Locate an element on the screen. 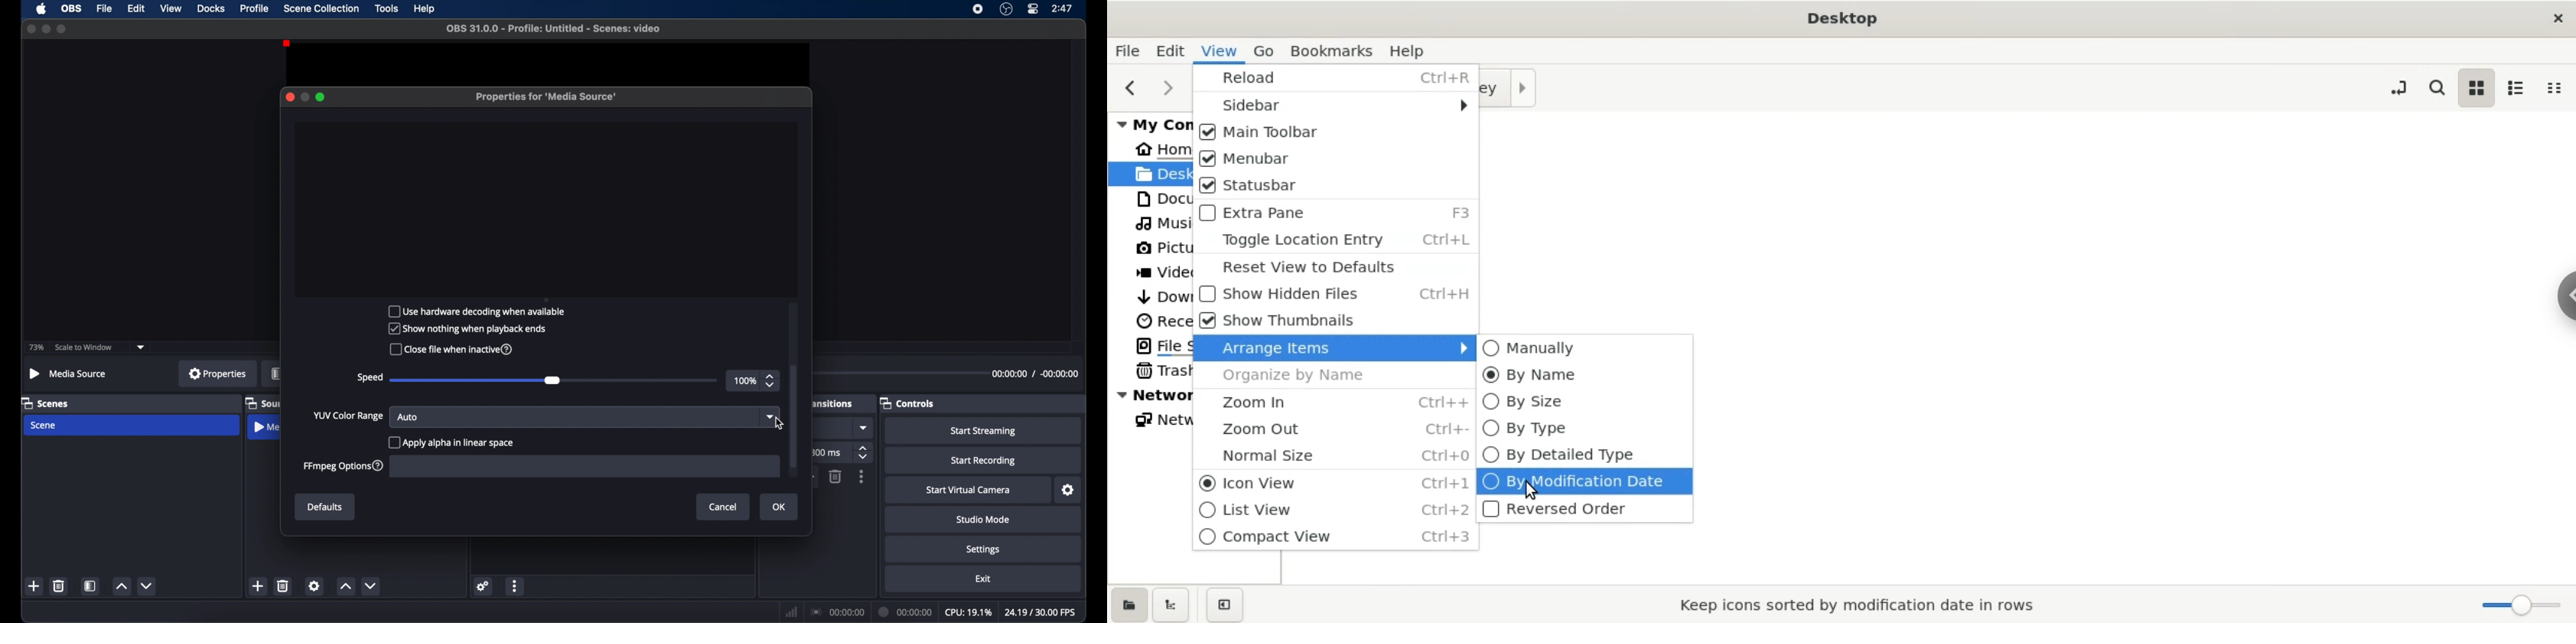 The image size is (2576, 644). settings is located at coordinates (314, 586).